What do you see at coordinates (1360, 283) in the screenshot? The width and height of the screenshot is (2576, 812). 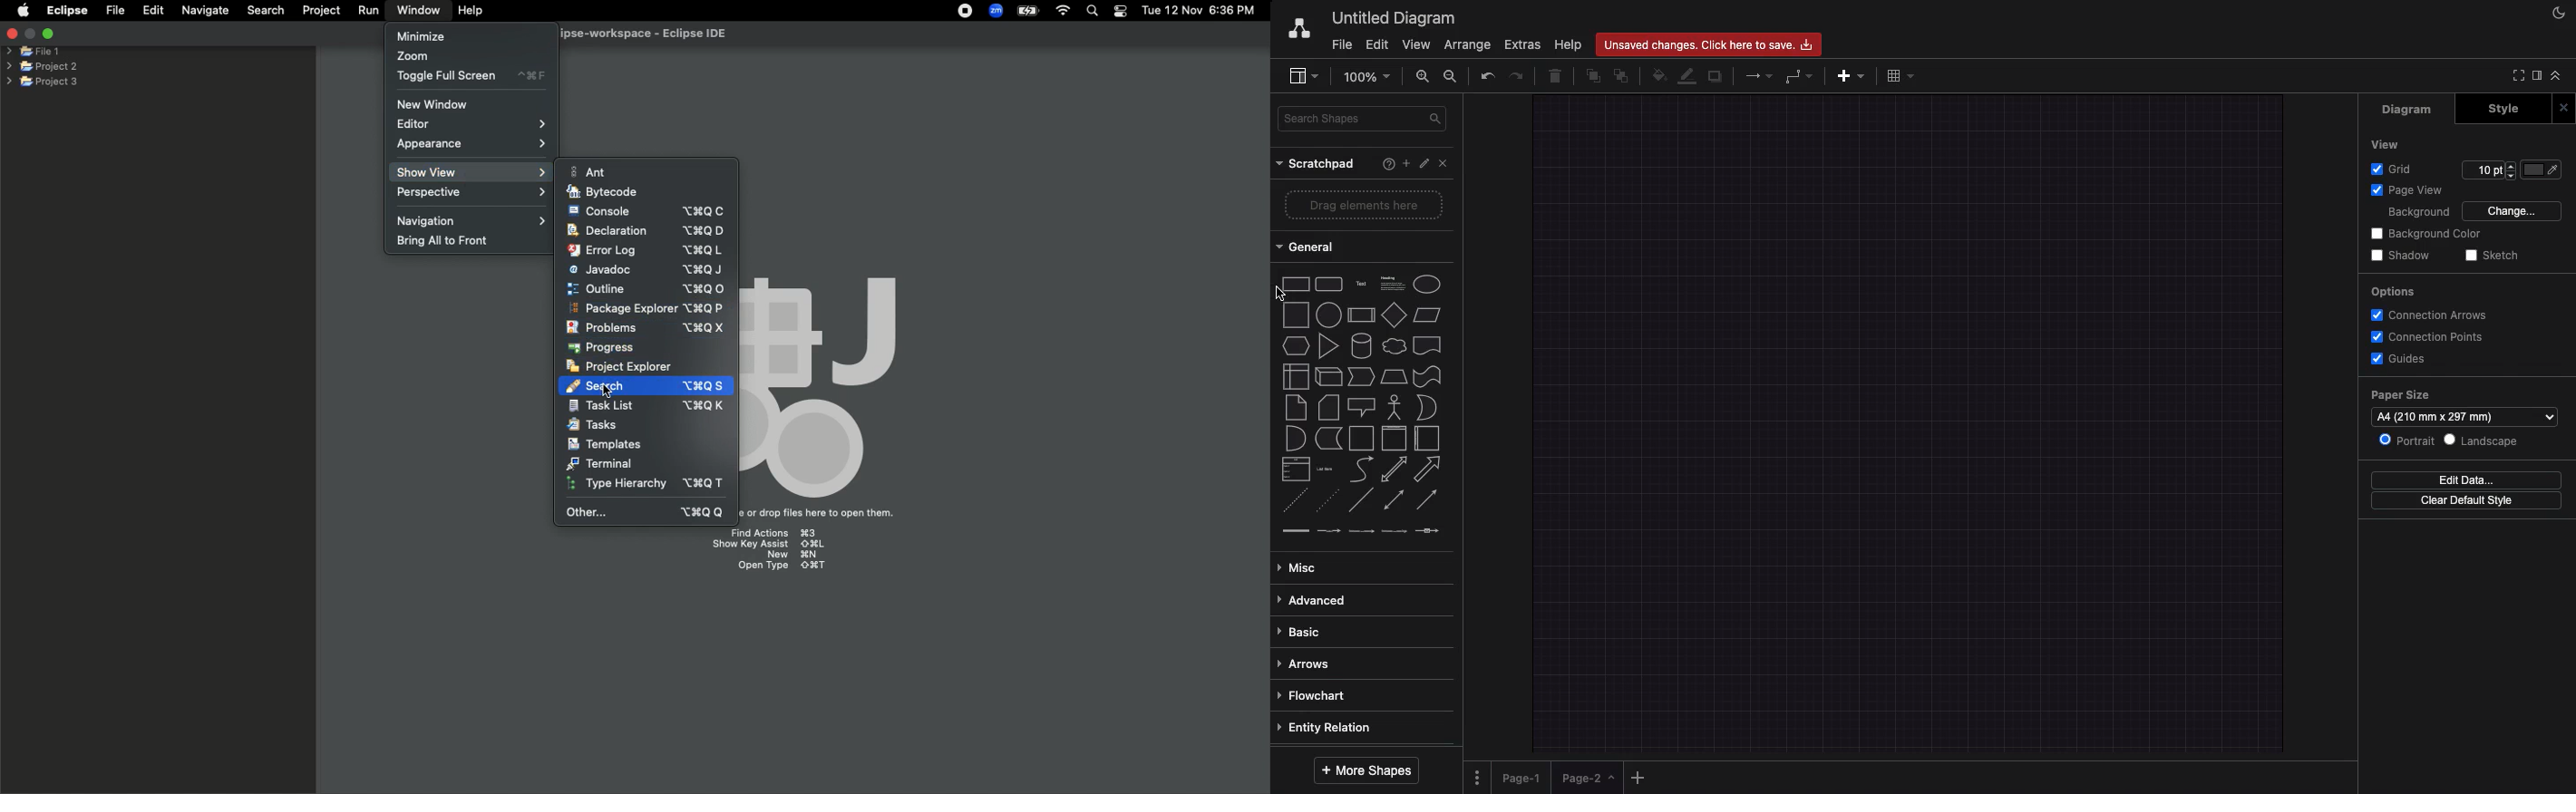 I see `text` at bounding box center [1360, 283].